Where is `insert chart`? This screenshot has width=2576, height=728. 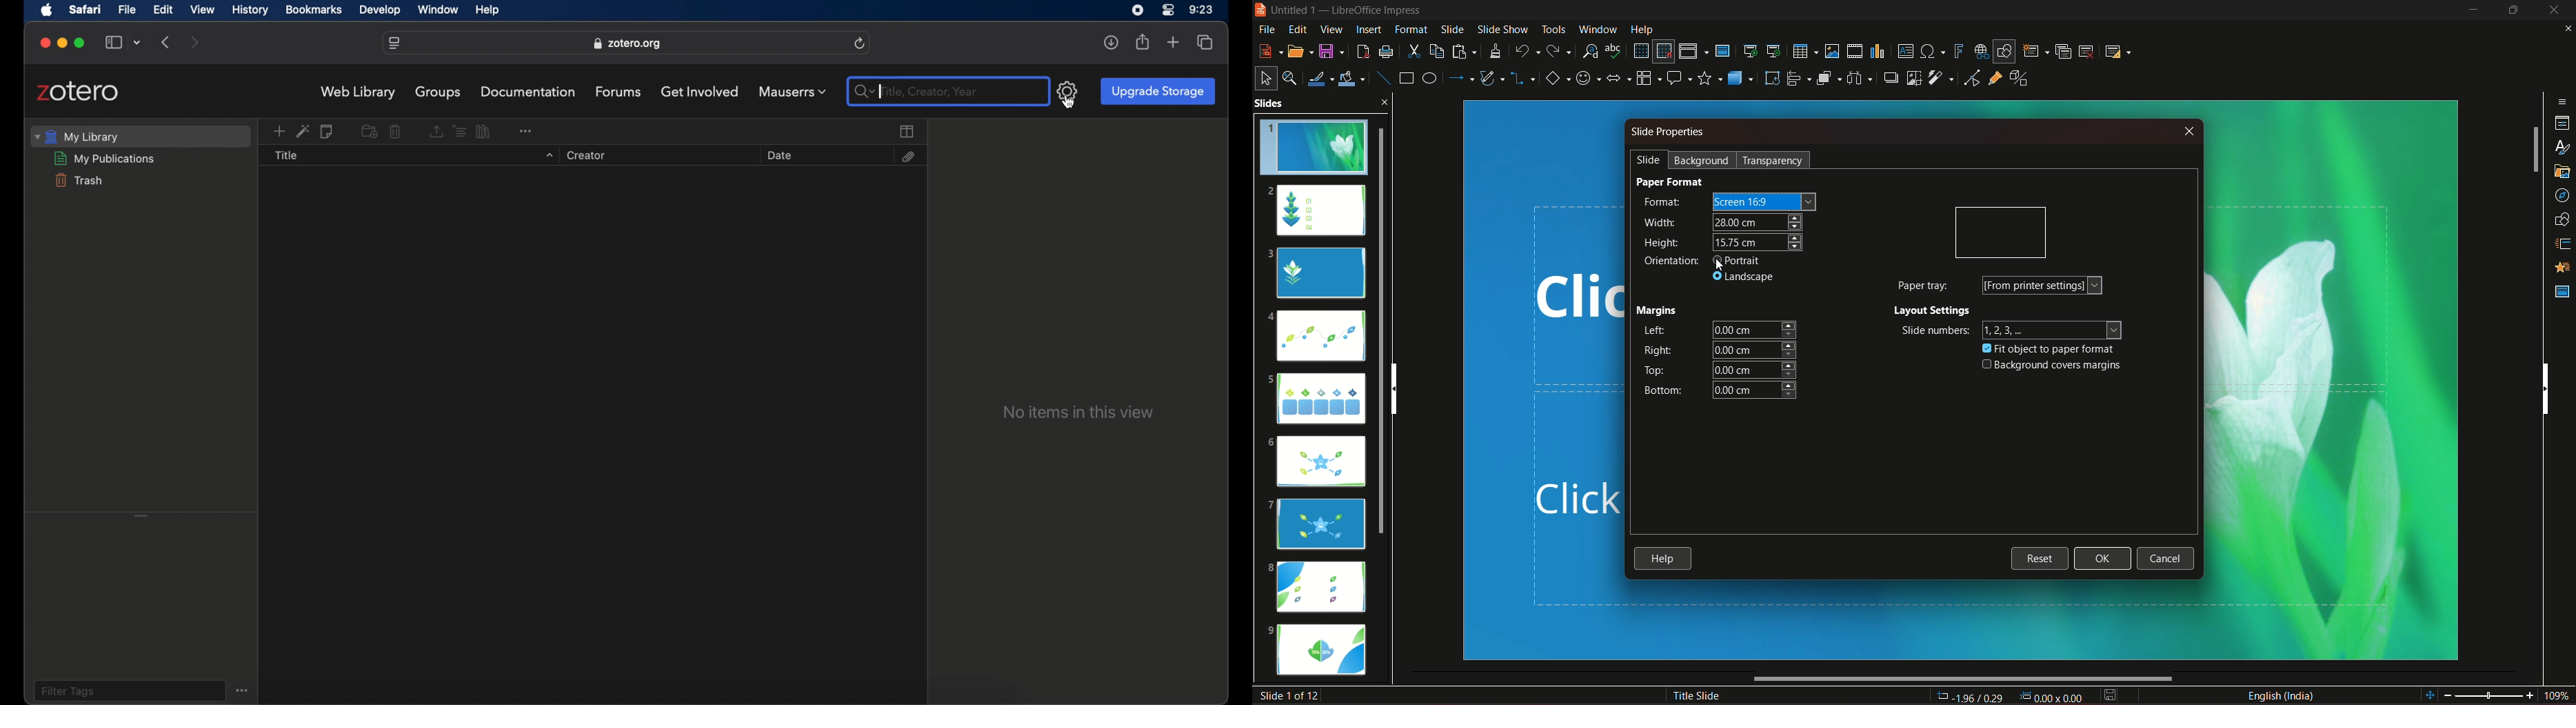 insert chart is located at coordinates (1878, 50).